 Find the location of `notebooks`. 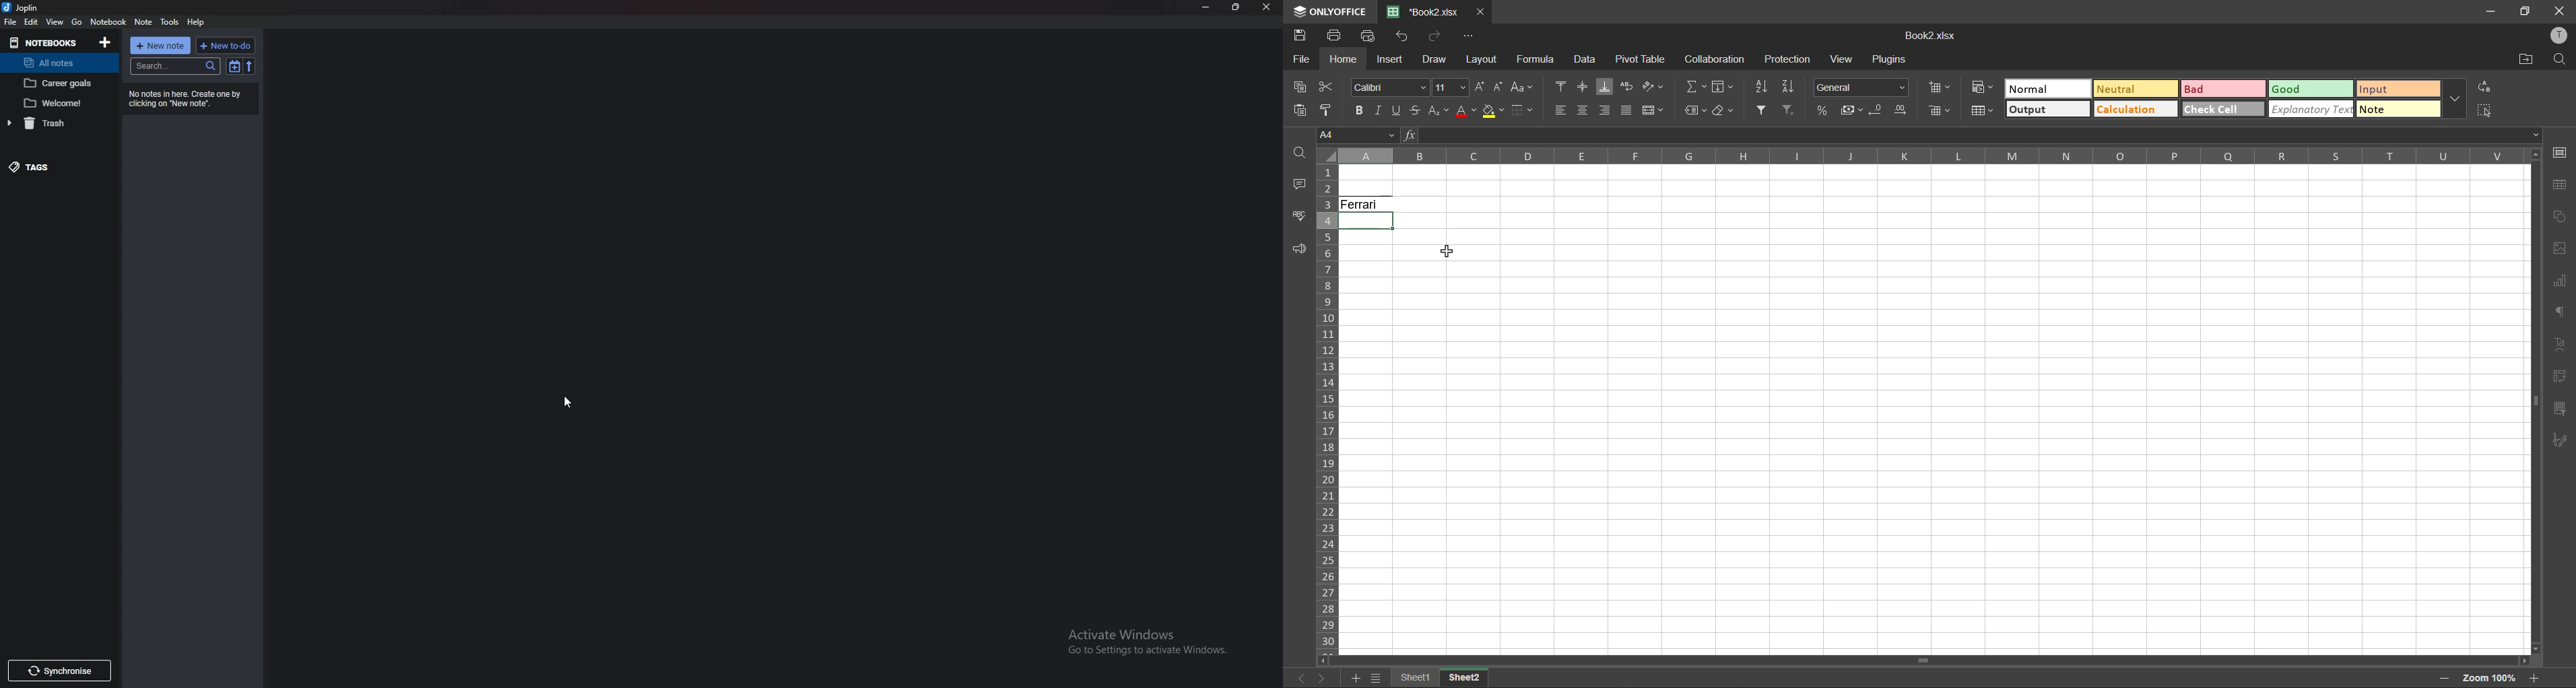

notebooks is located at coordinates (43, 43).